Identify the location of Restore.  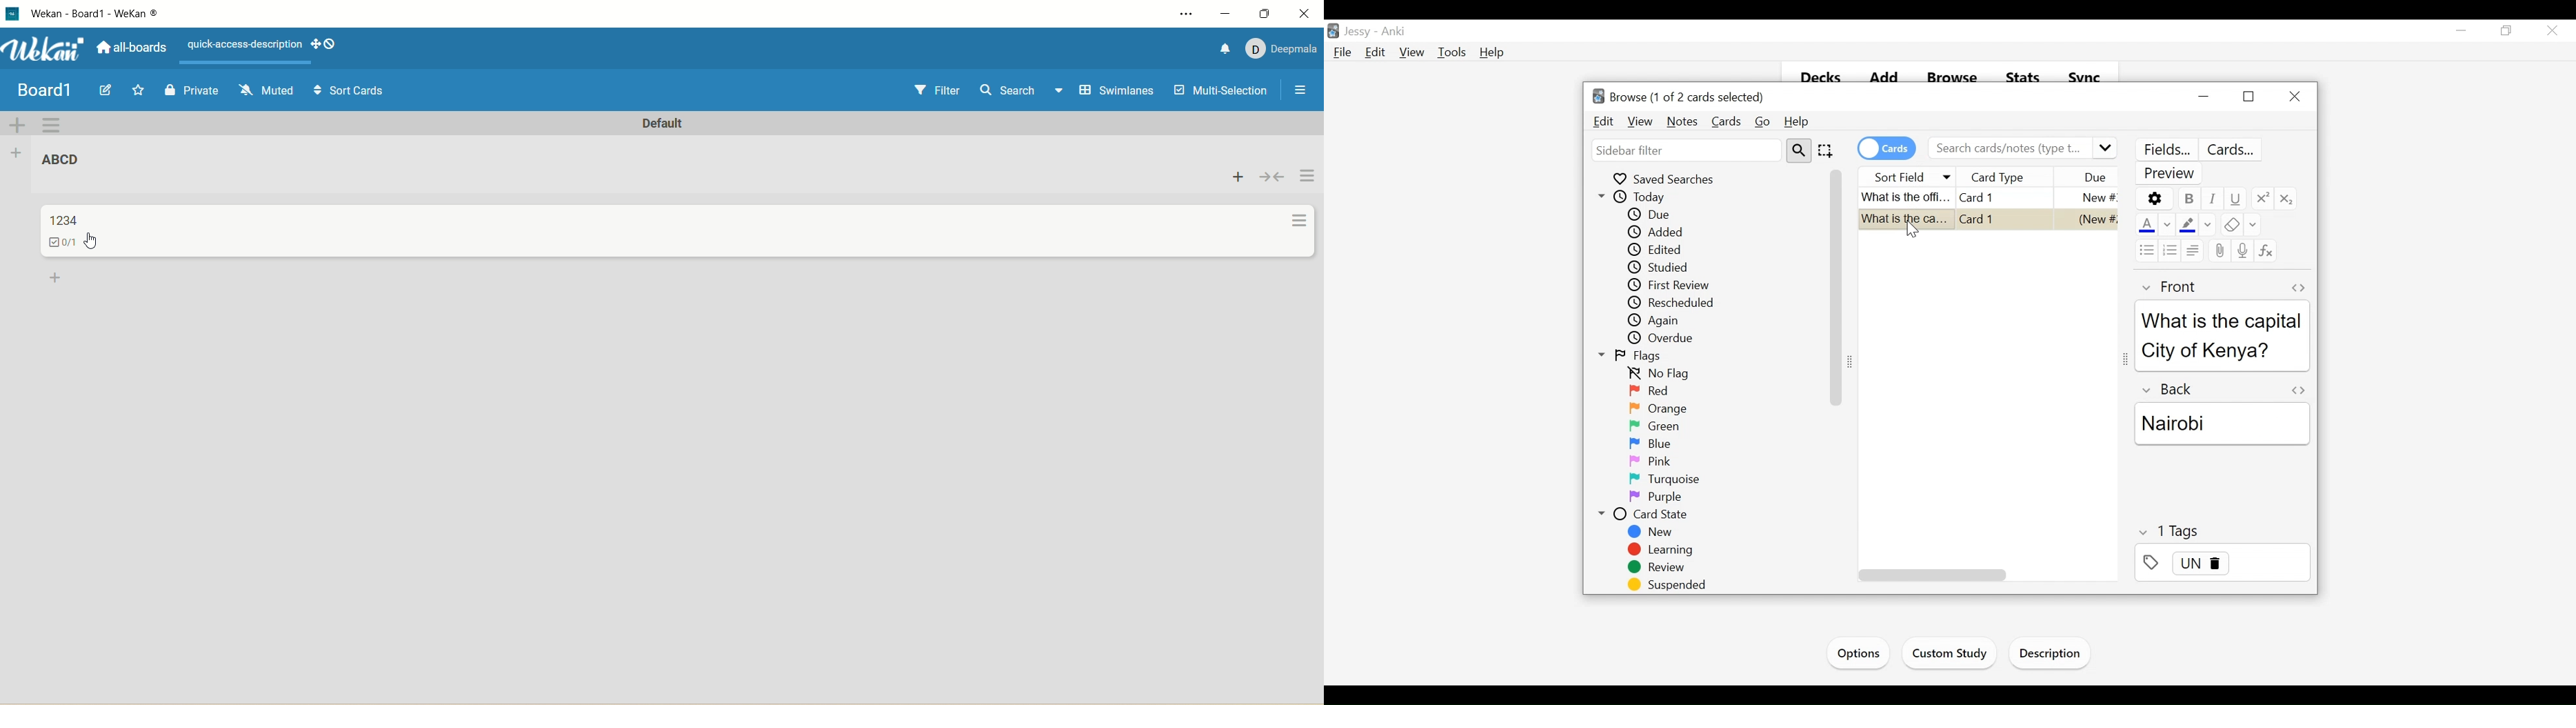
(2508, 31).